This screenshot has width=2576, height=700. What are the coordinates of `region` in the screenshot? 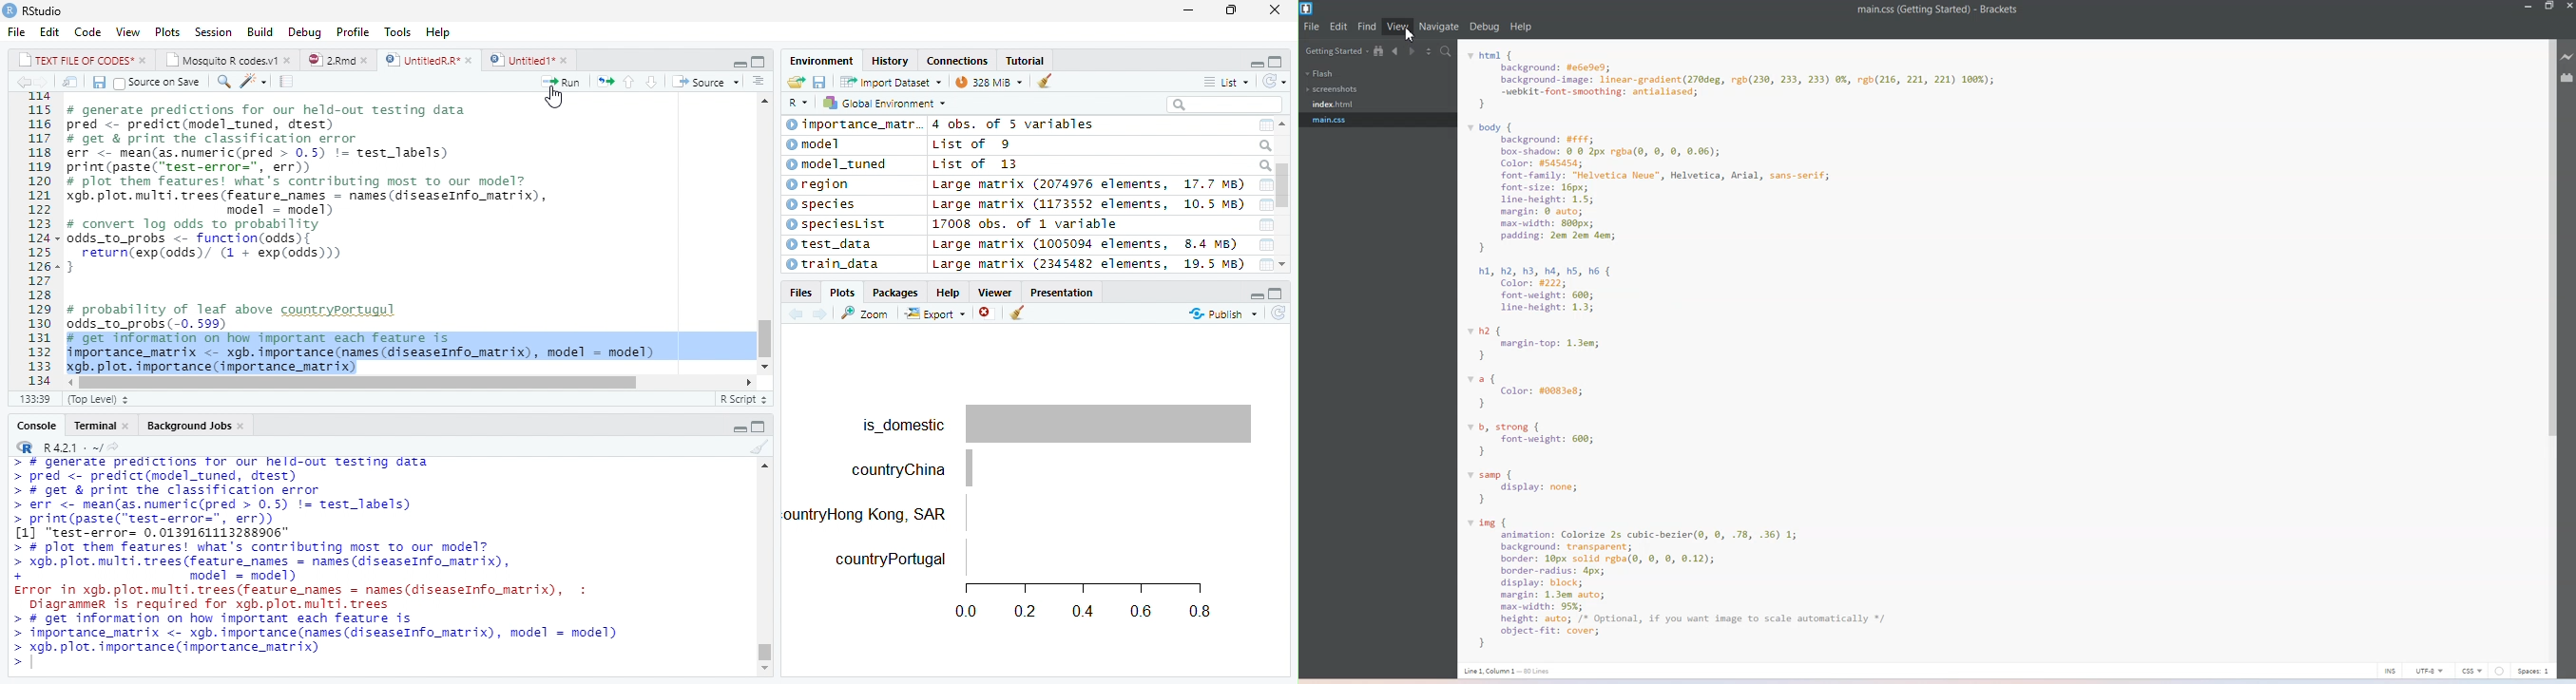 It's located at (817, 184).